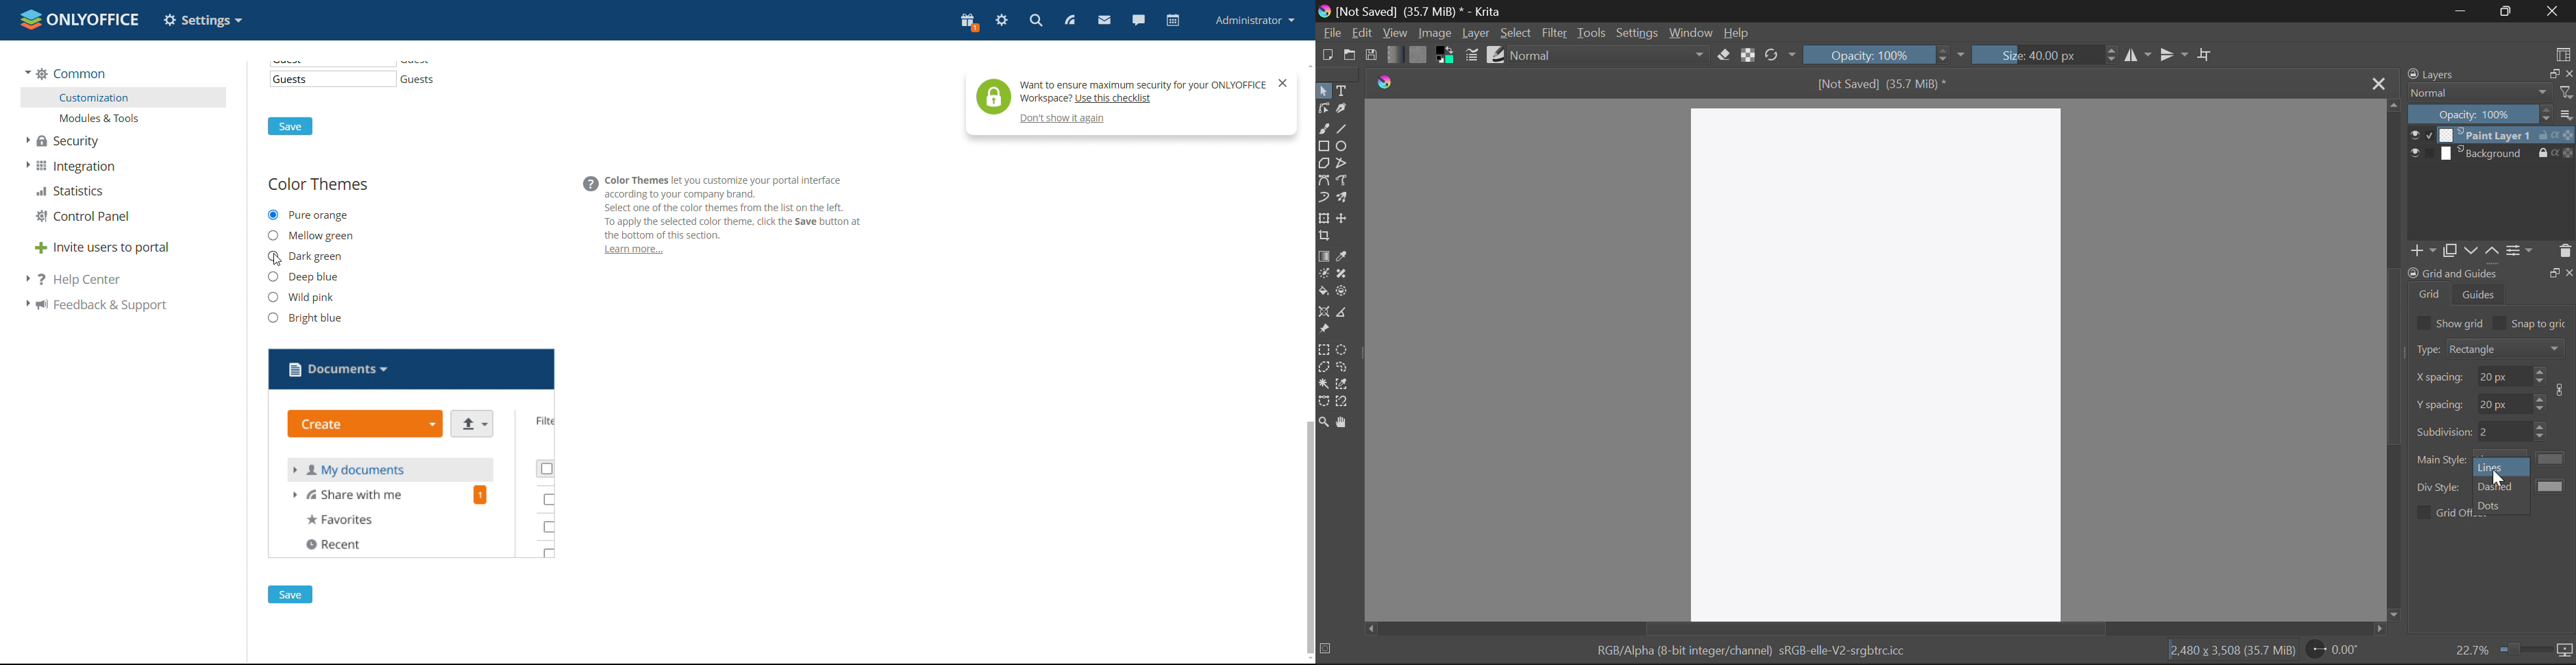 Image resolution: width=2576 pixels, height=672 pixels. Describe the element at coordinates (318, 184) in the screenshot. I see `color themes` at that location.